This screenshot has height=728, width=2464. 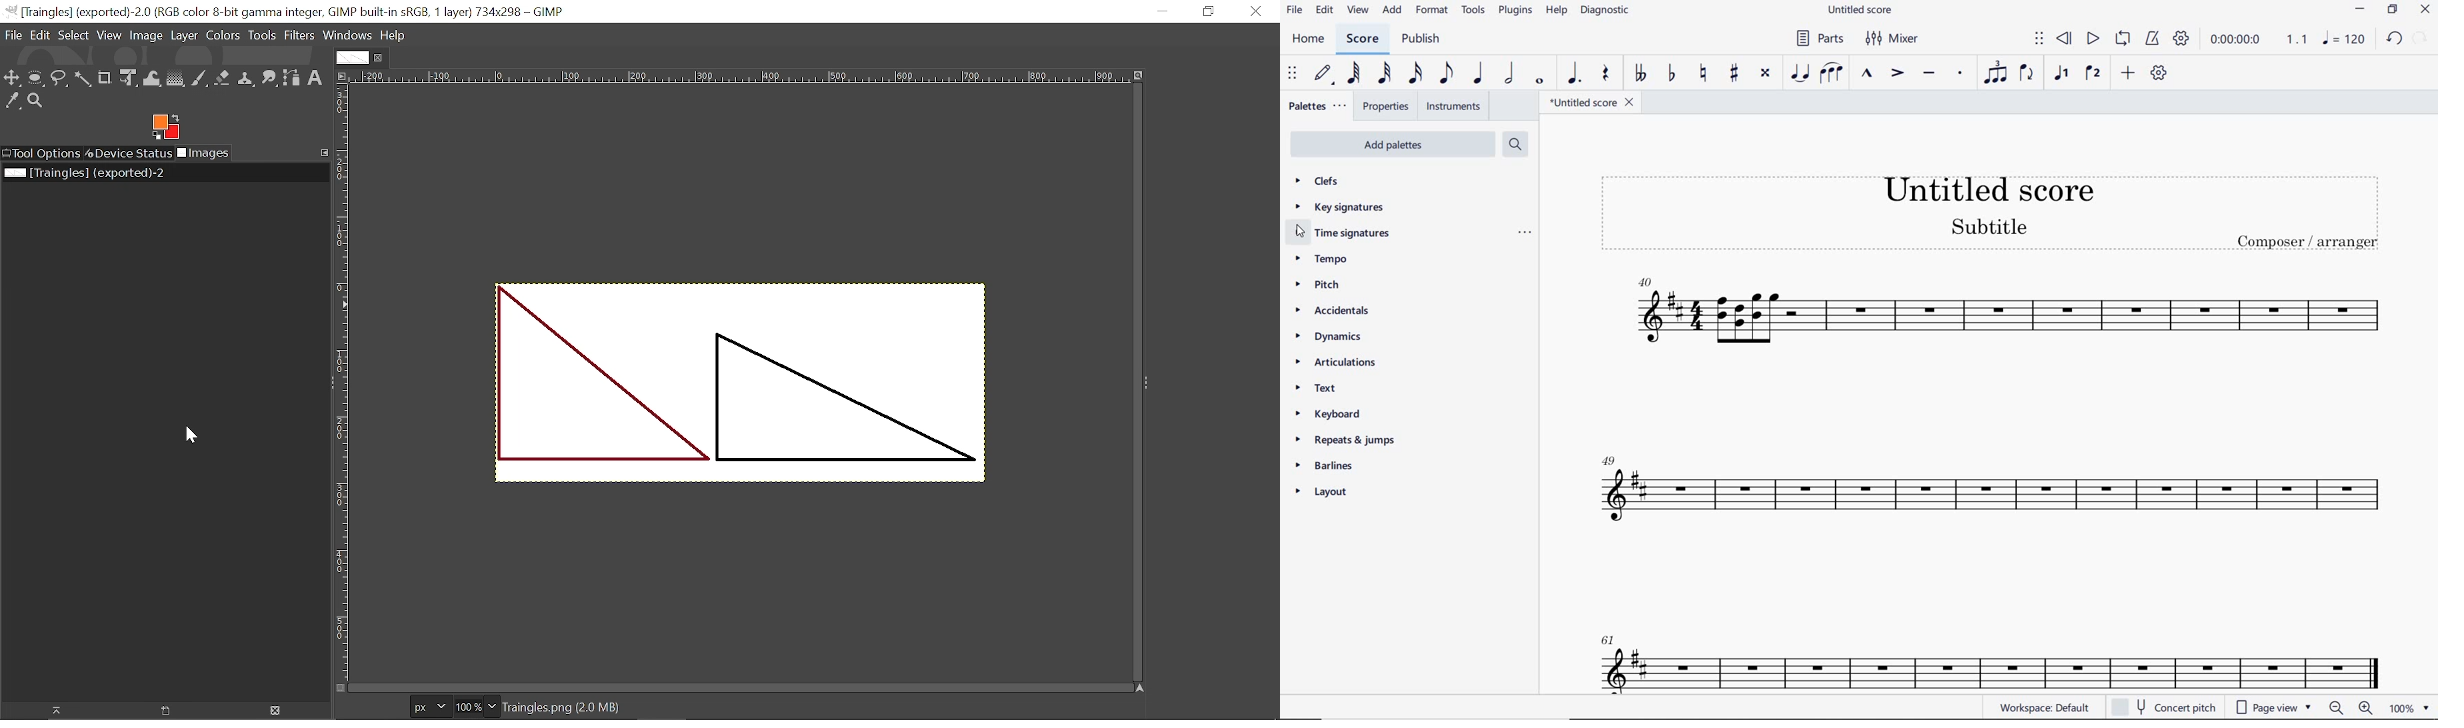 What do you see at coordinates (191, 436) in the screenshot?
I see `Cursor` at bounding box center [191, 436].